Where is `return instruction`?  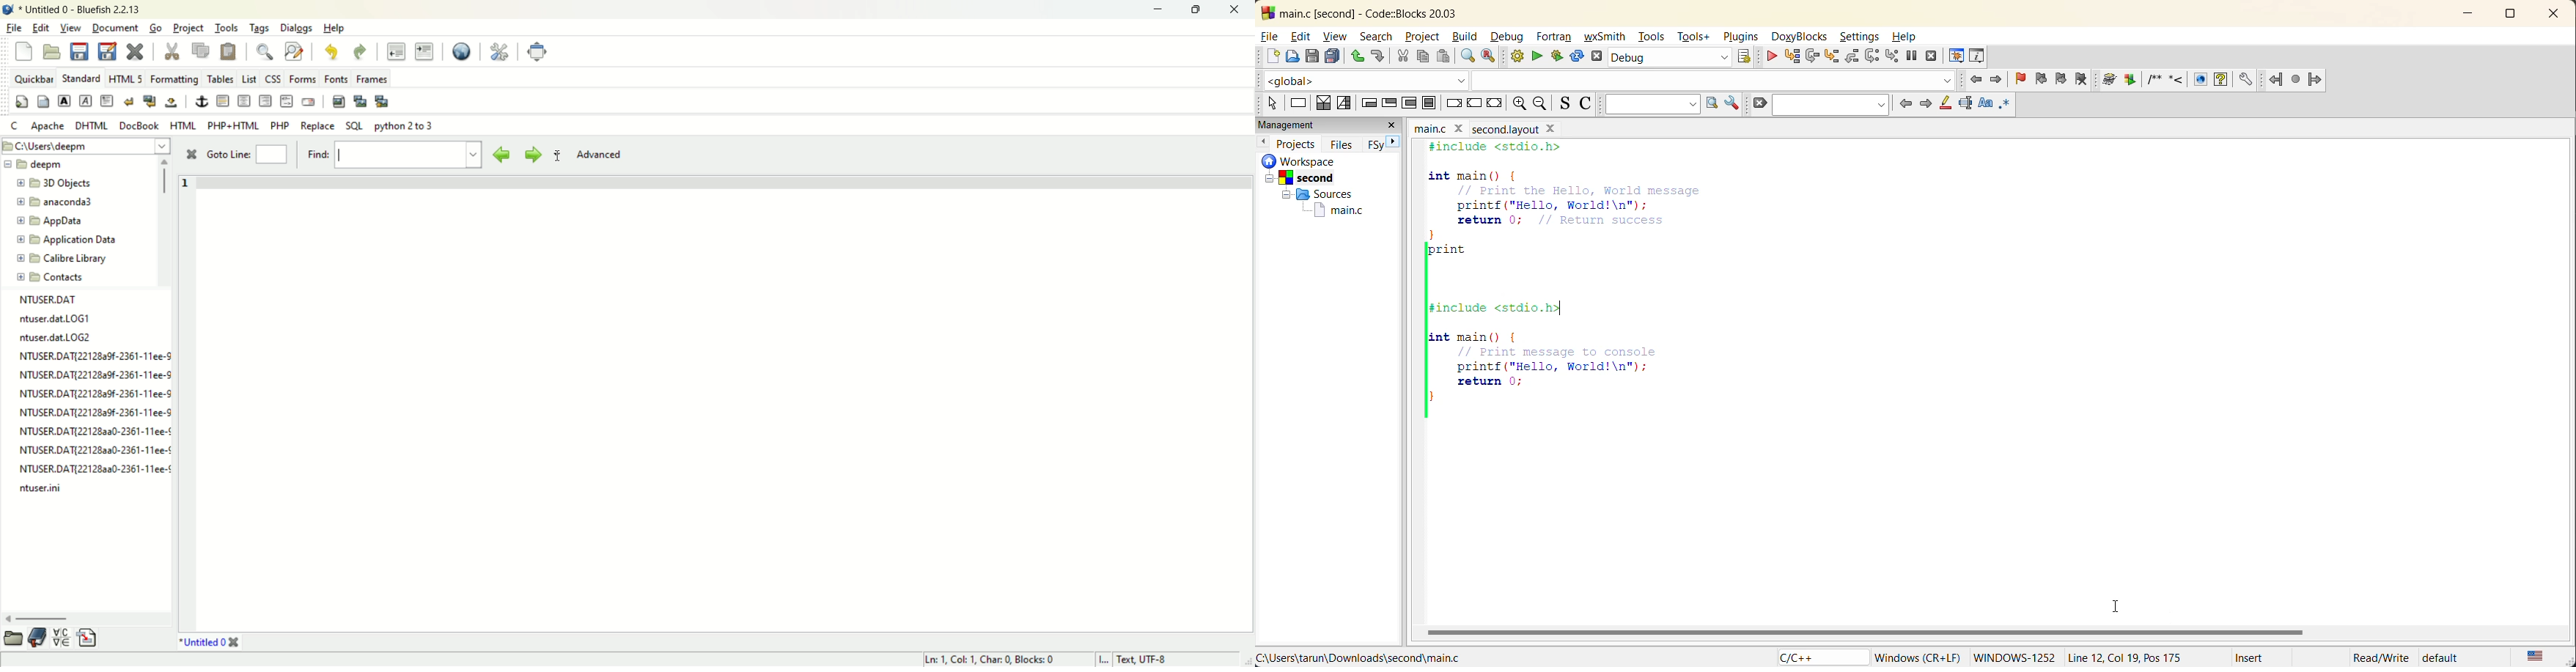 return instruction is located at coordinates (1495, 105).